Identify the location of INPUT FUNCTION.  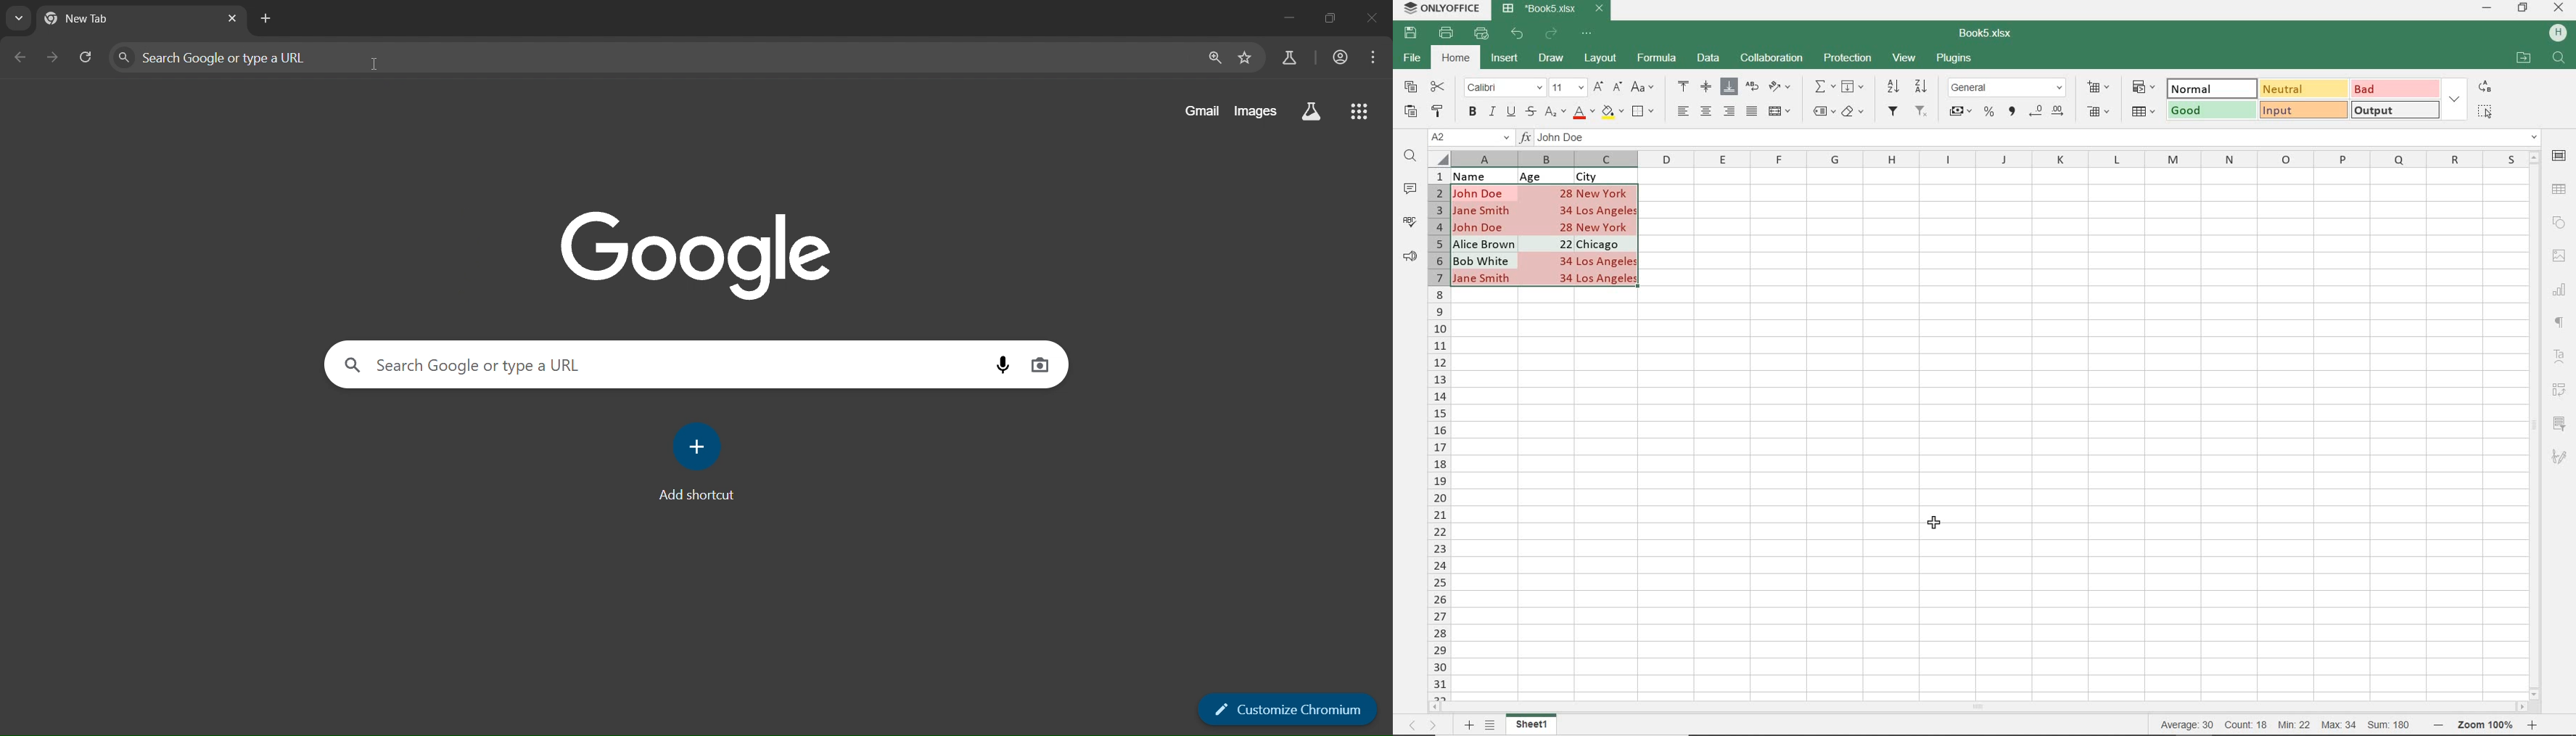
(2030, 137).